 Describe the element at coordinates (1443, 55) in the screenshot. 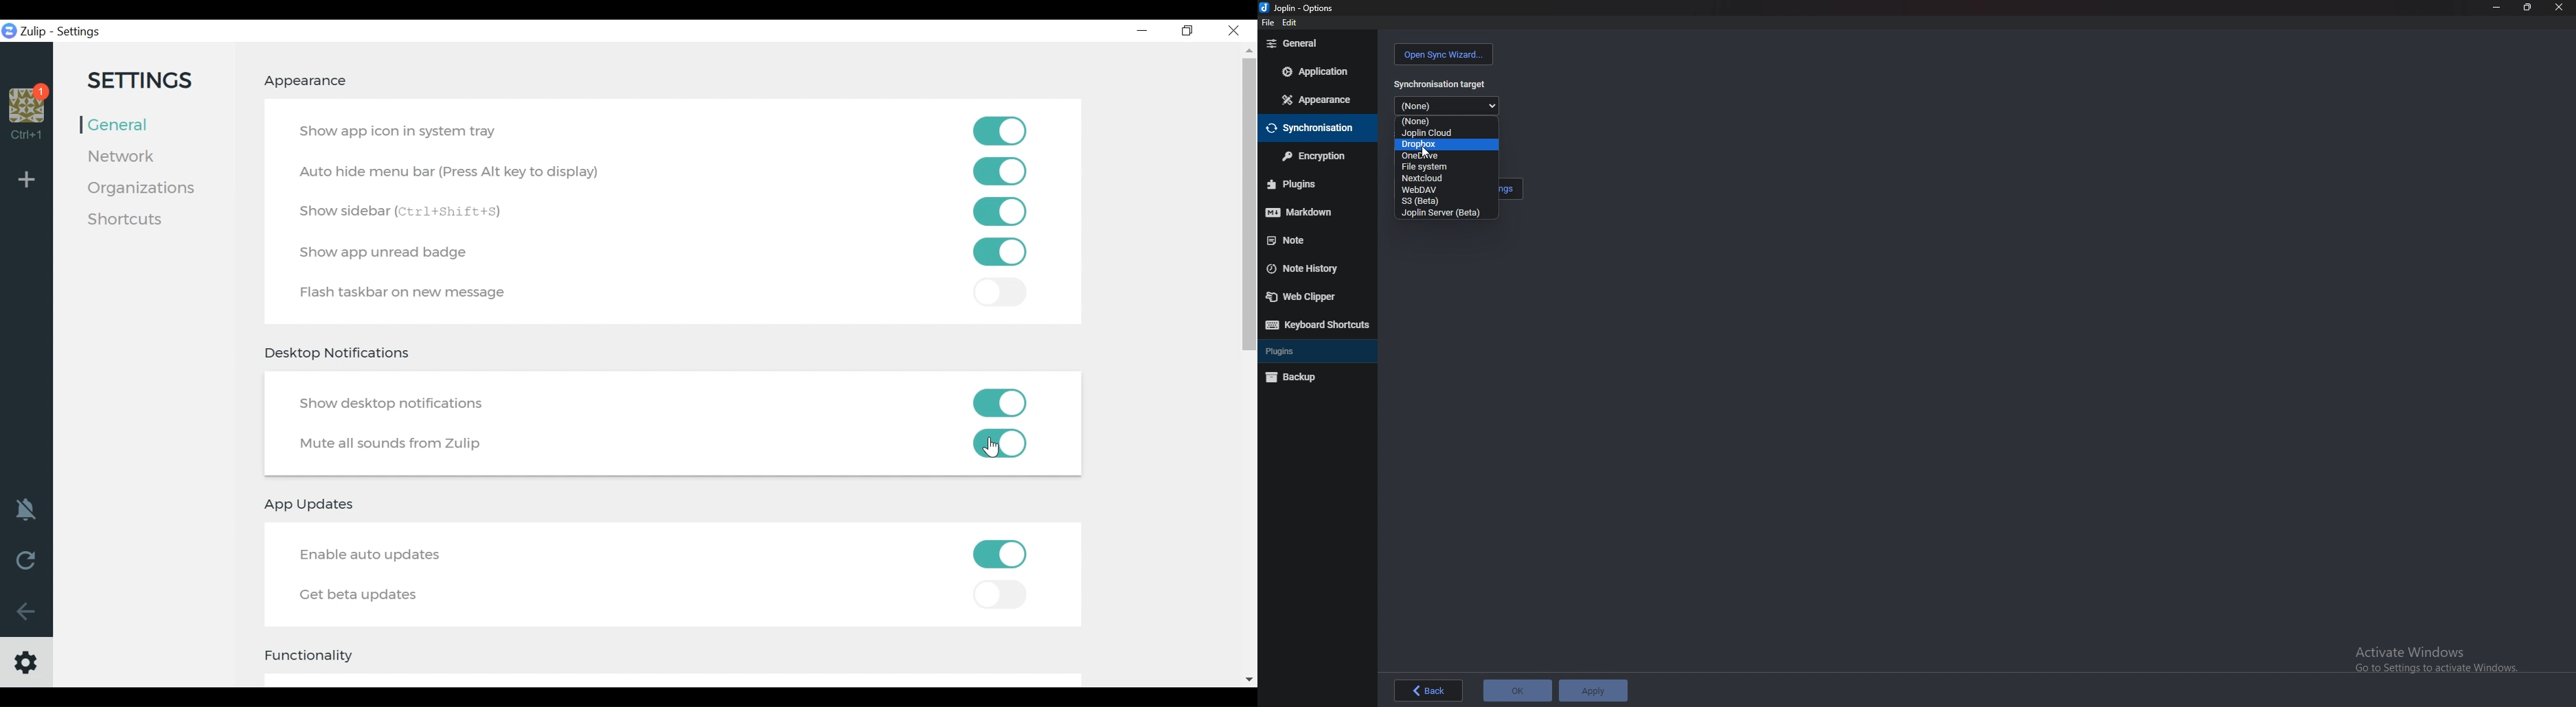

I see `open sync wizard` at that location.